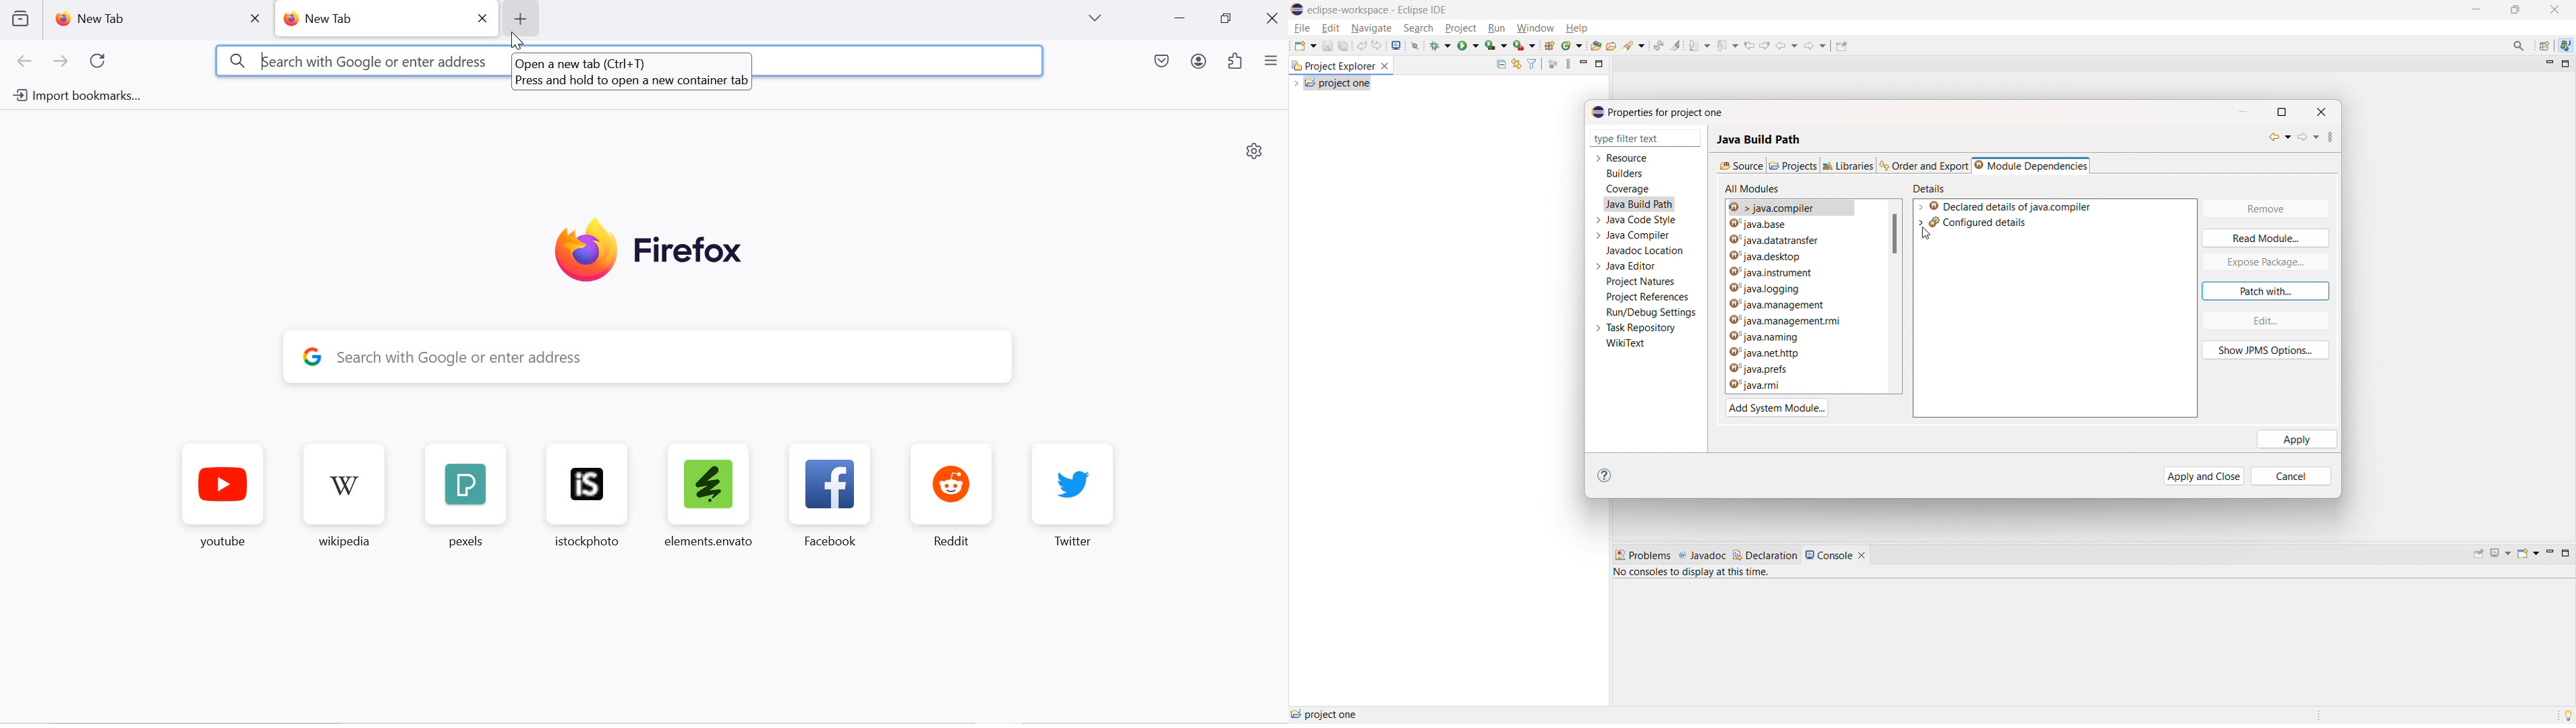 Image resolution: width=2576 pixels, height=728 pixels. Describe the element at coordinates (1647, 296) in the screenshot. I see `project references` at that location.